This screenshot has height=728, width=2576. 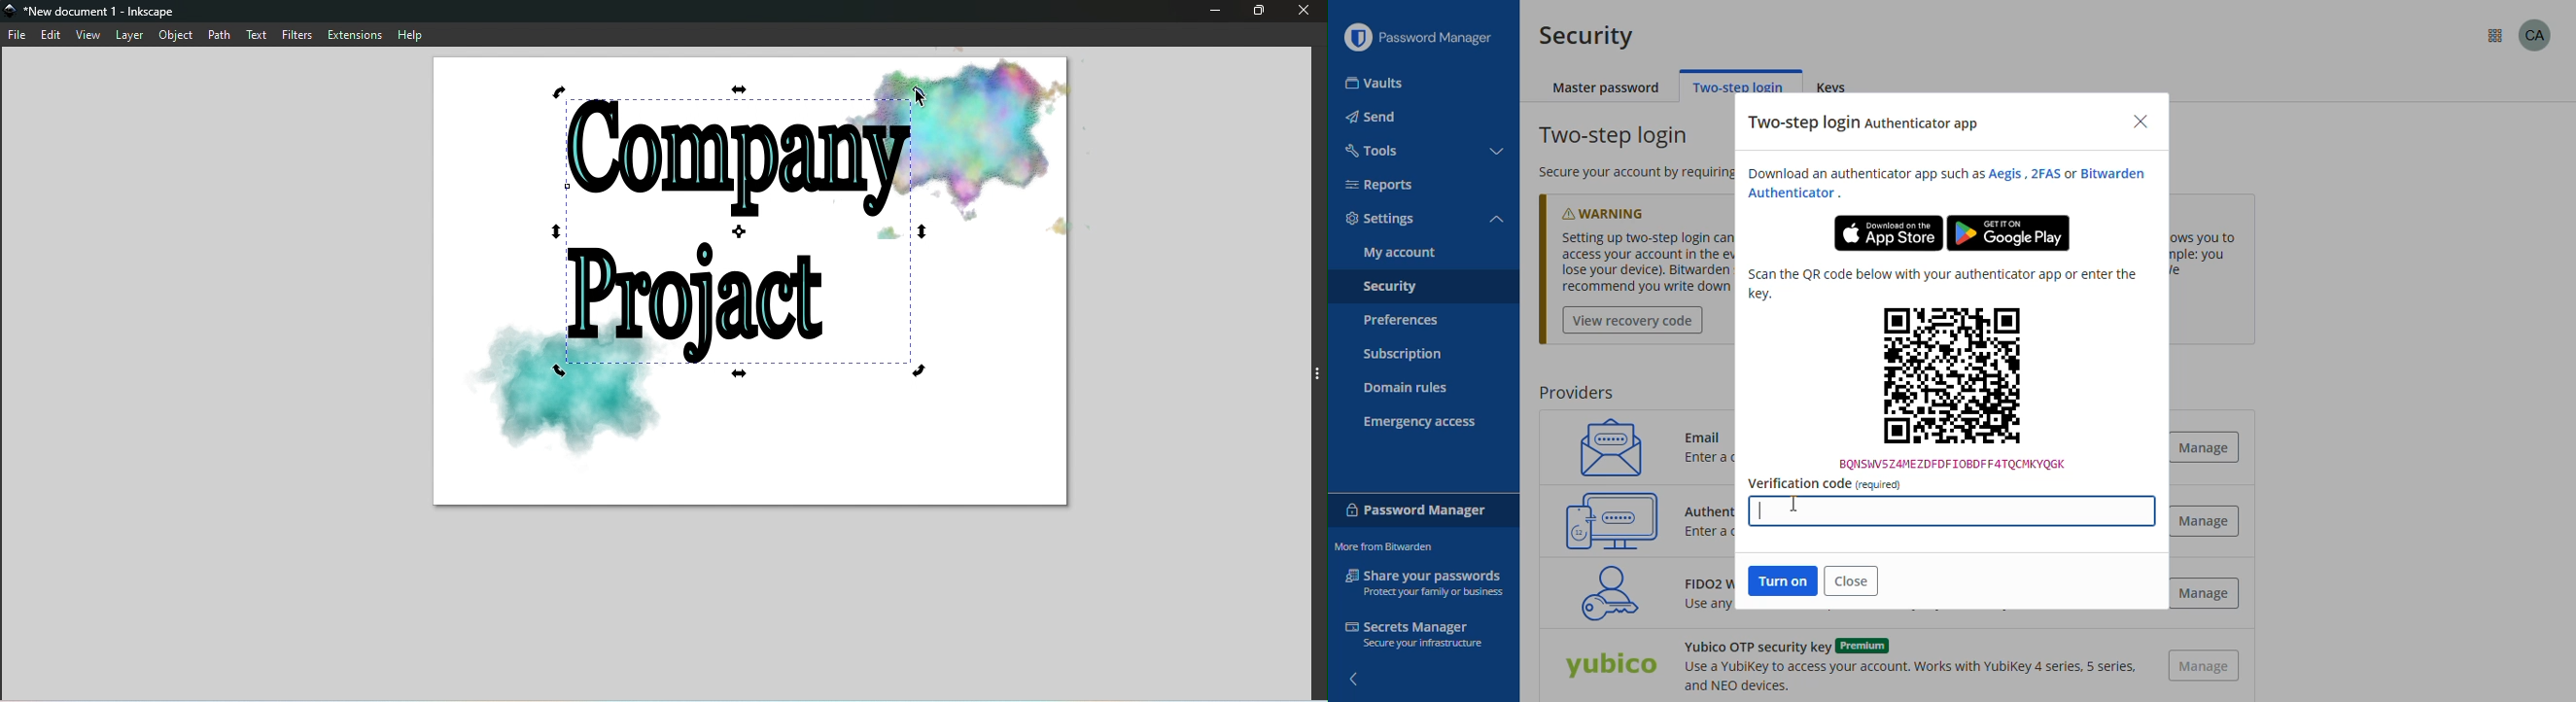 What do you see at coordinates (1636, 262) in the screenshot?
I see `Setting up two-step login can permanently lock you out of your Bitwarden account. A recovery code allows you to access your account in the event that you can no longer se your normal two-step login provider (example: youlose your device). Bitwarden support will not be able to assist you if you lose access to your account. Werecommend you write down or print the recovery code and keep it in a safe place.` at bounding box center [1636, 262].